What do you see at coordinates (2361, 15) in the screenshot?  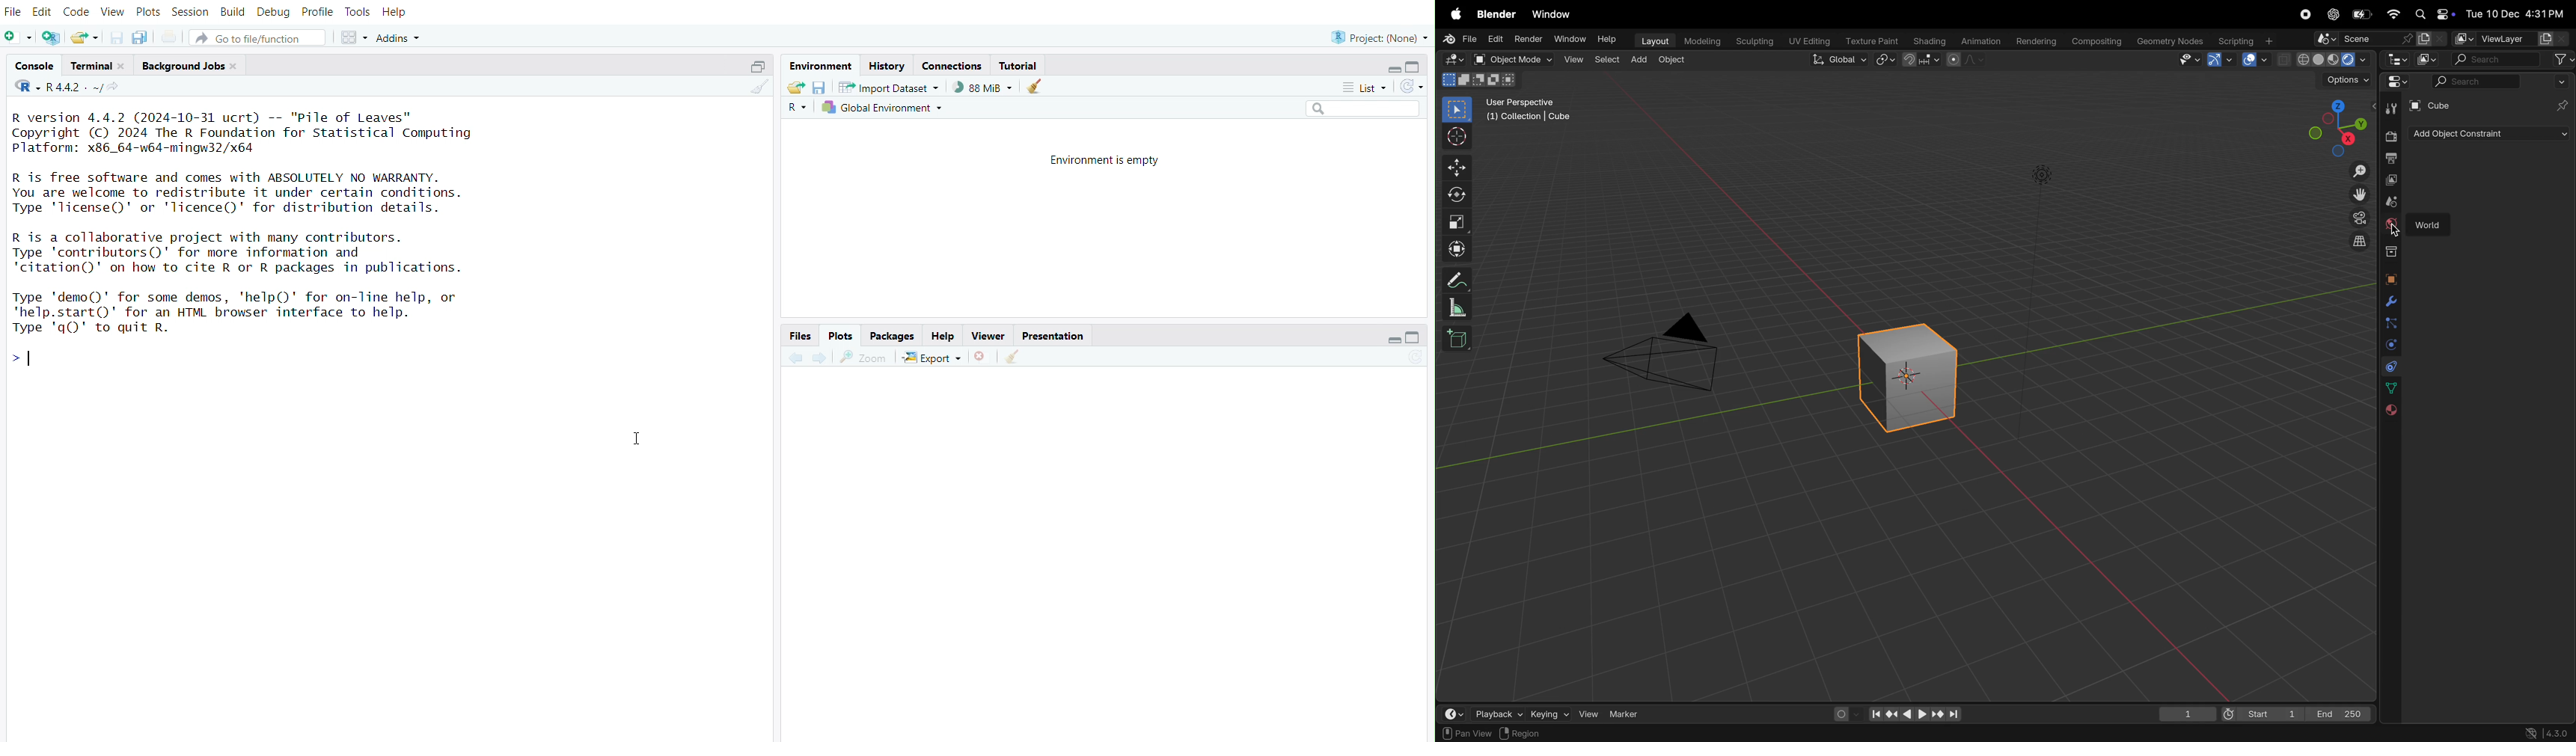 I see `battery` at bounding box center [2361, 15].